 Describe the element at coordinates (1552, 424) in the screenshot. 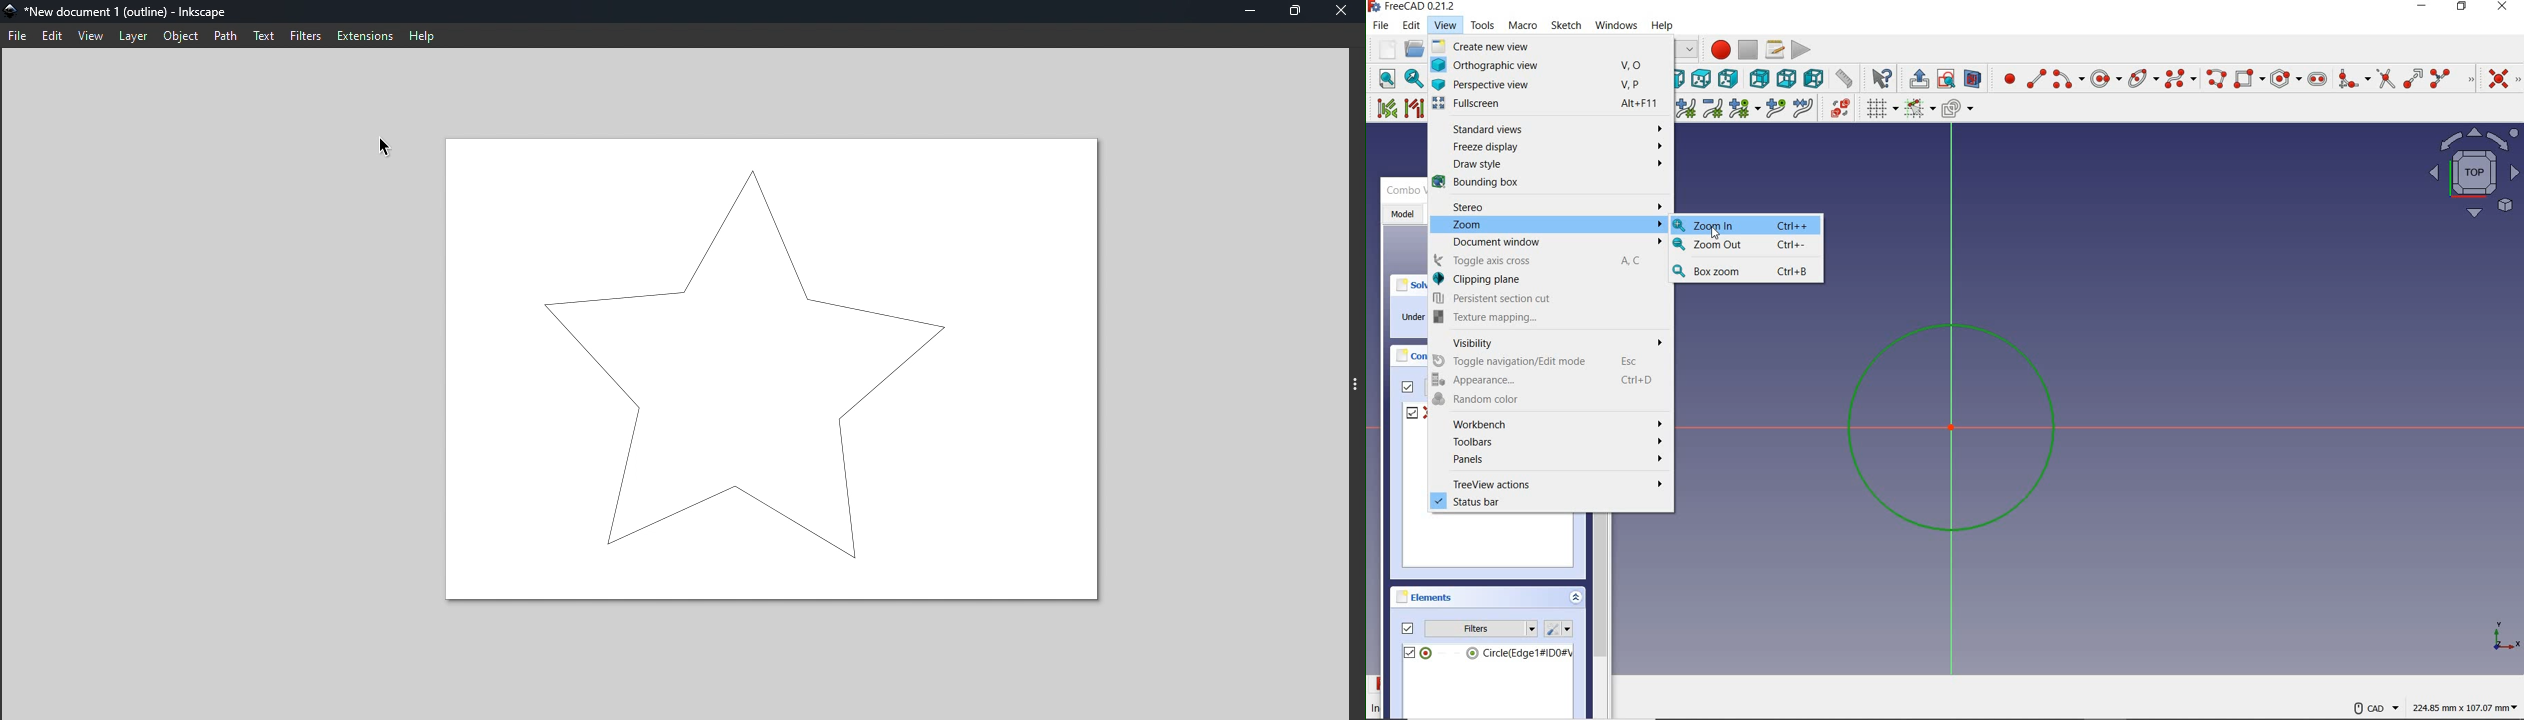

I see `Workbench ` at that location.